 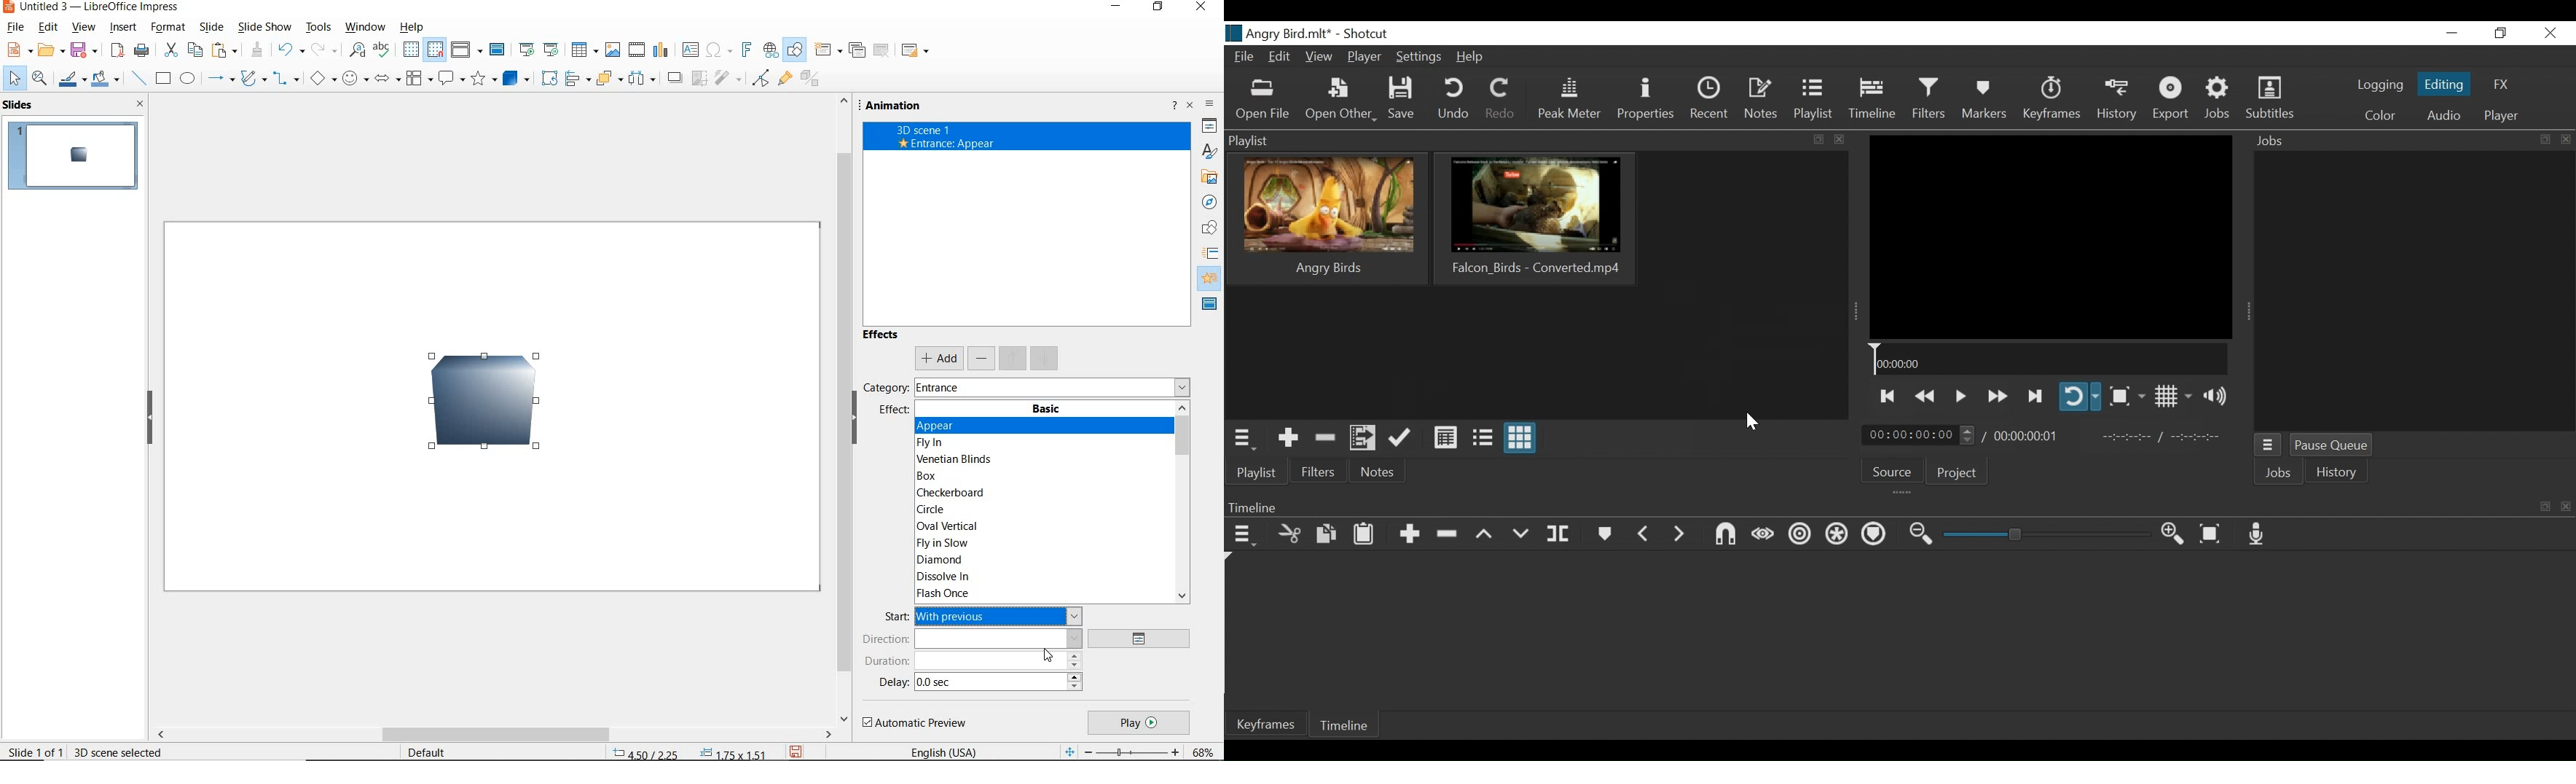 What do you see at coordinates (84, 28) in the screenshot?
I see `view` at bounding box center [84, 28].